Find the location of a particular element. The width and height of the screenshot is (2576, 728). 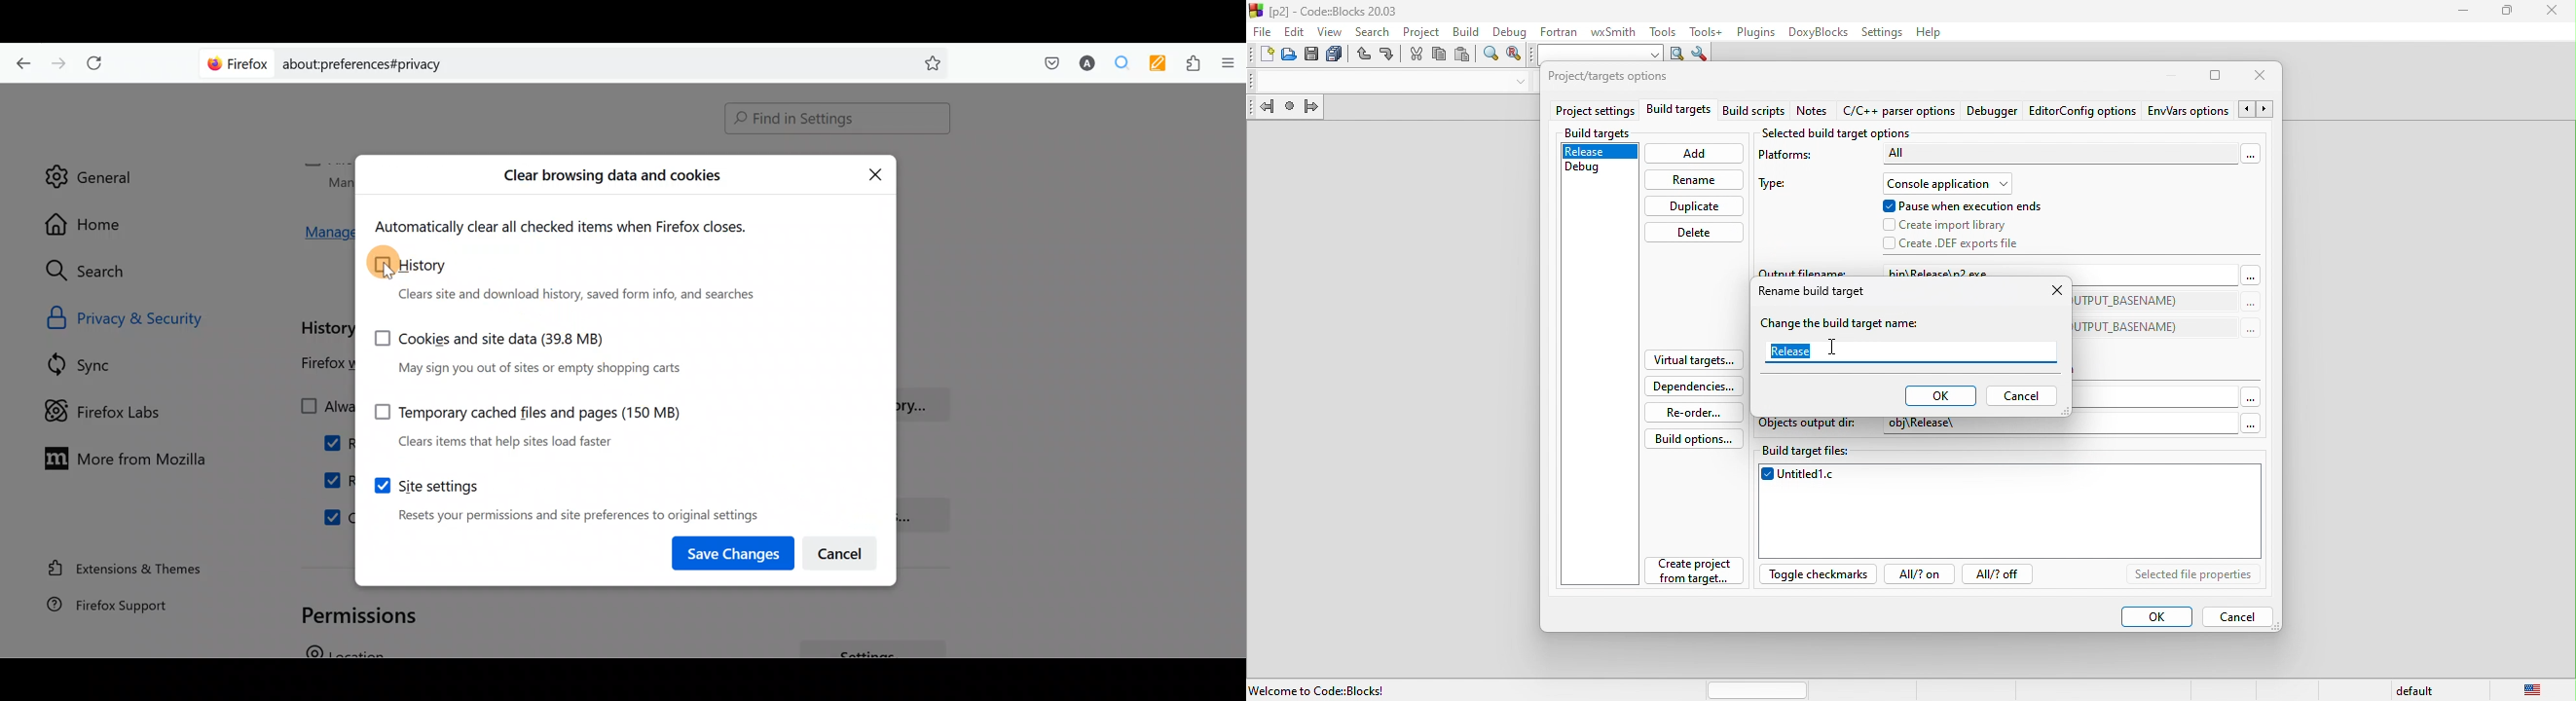

debug is located at coordinates (1508, 30).